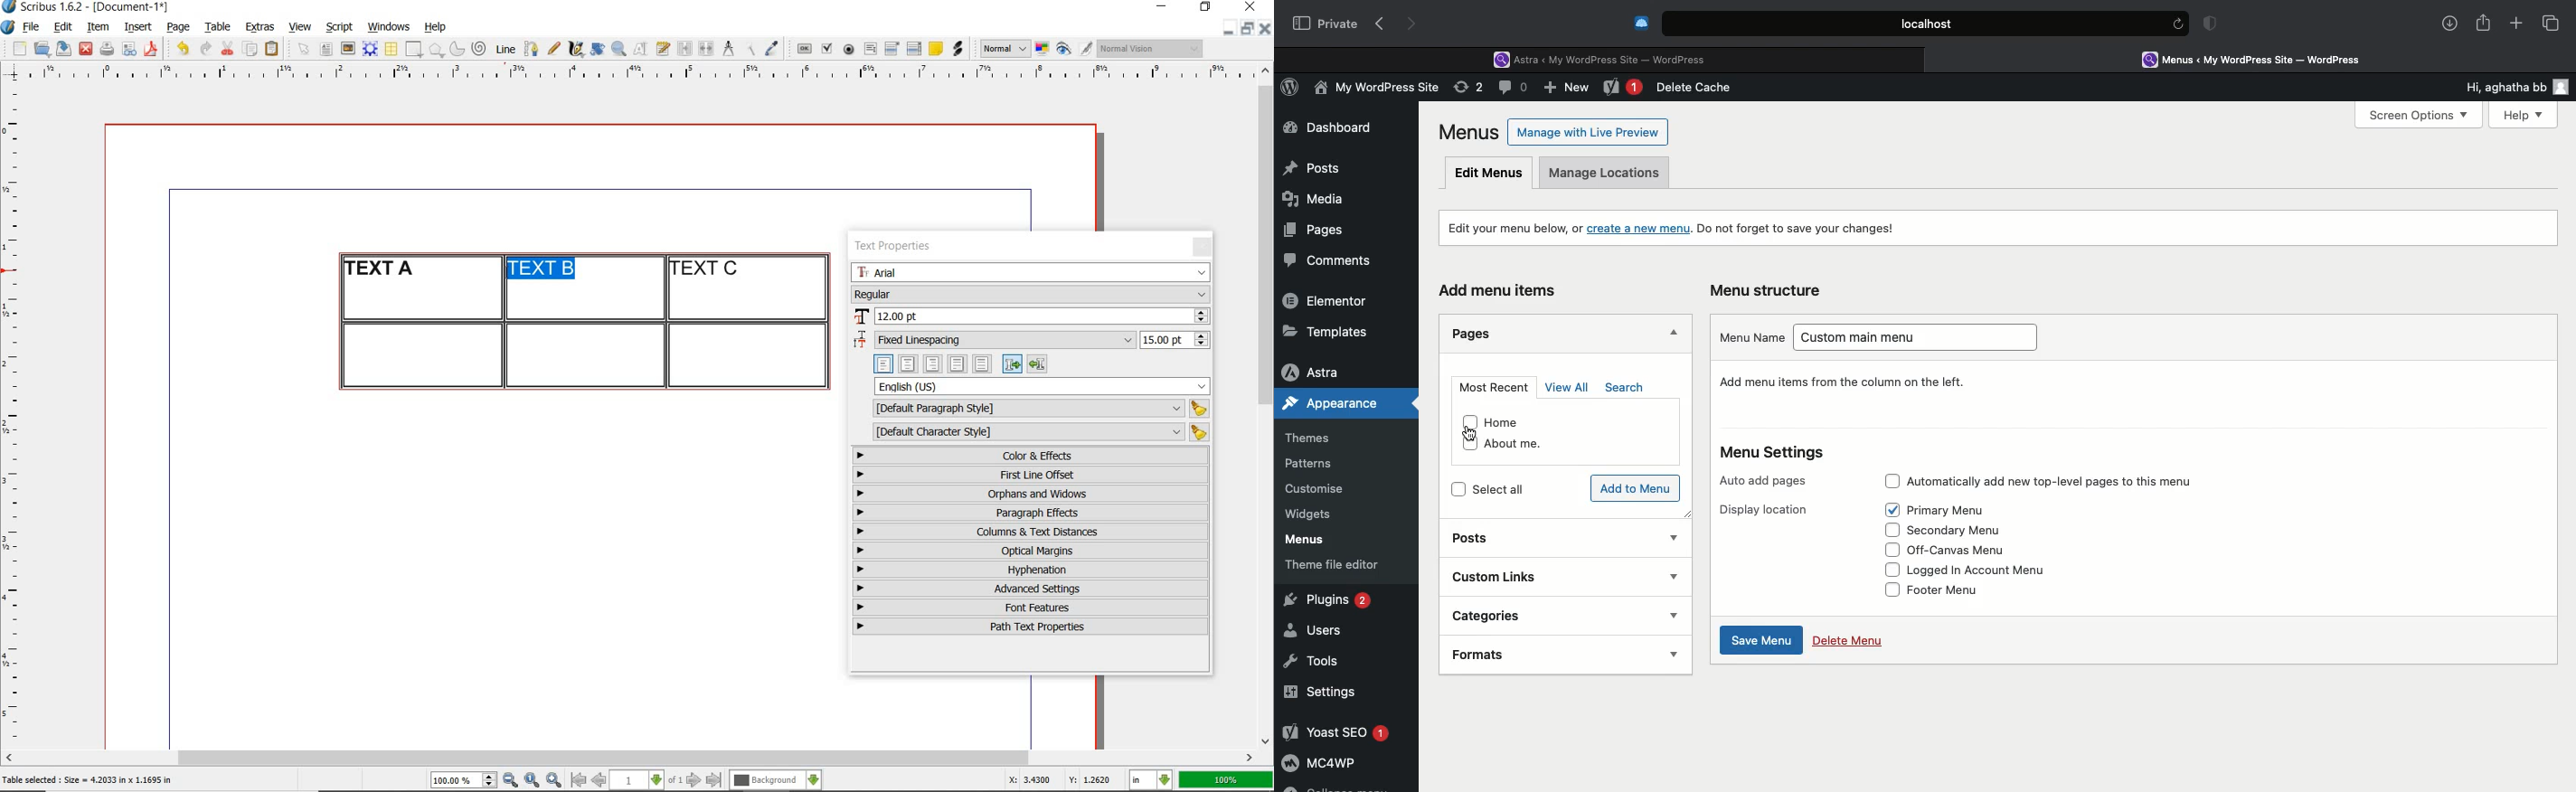 Image resolution: width=2576 pixels, height=812 pixels. What do you see at coordinates (870, 50) in the screenshot?
I see `pdf text field` at bounding box center [870, 50].